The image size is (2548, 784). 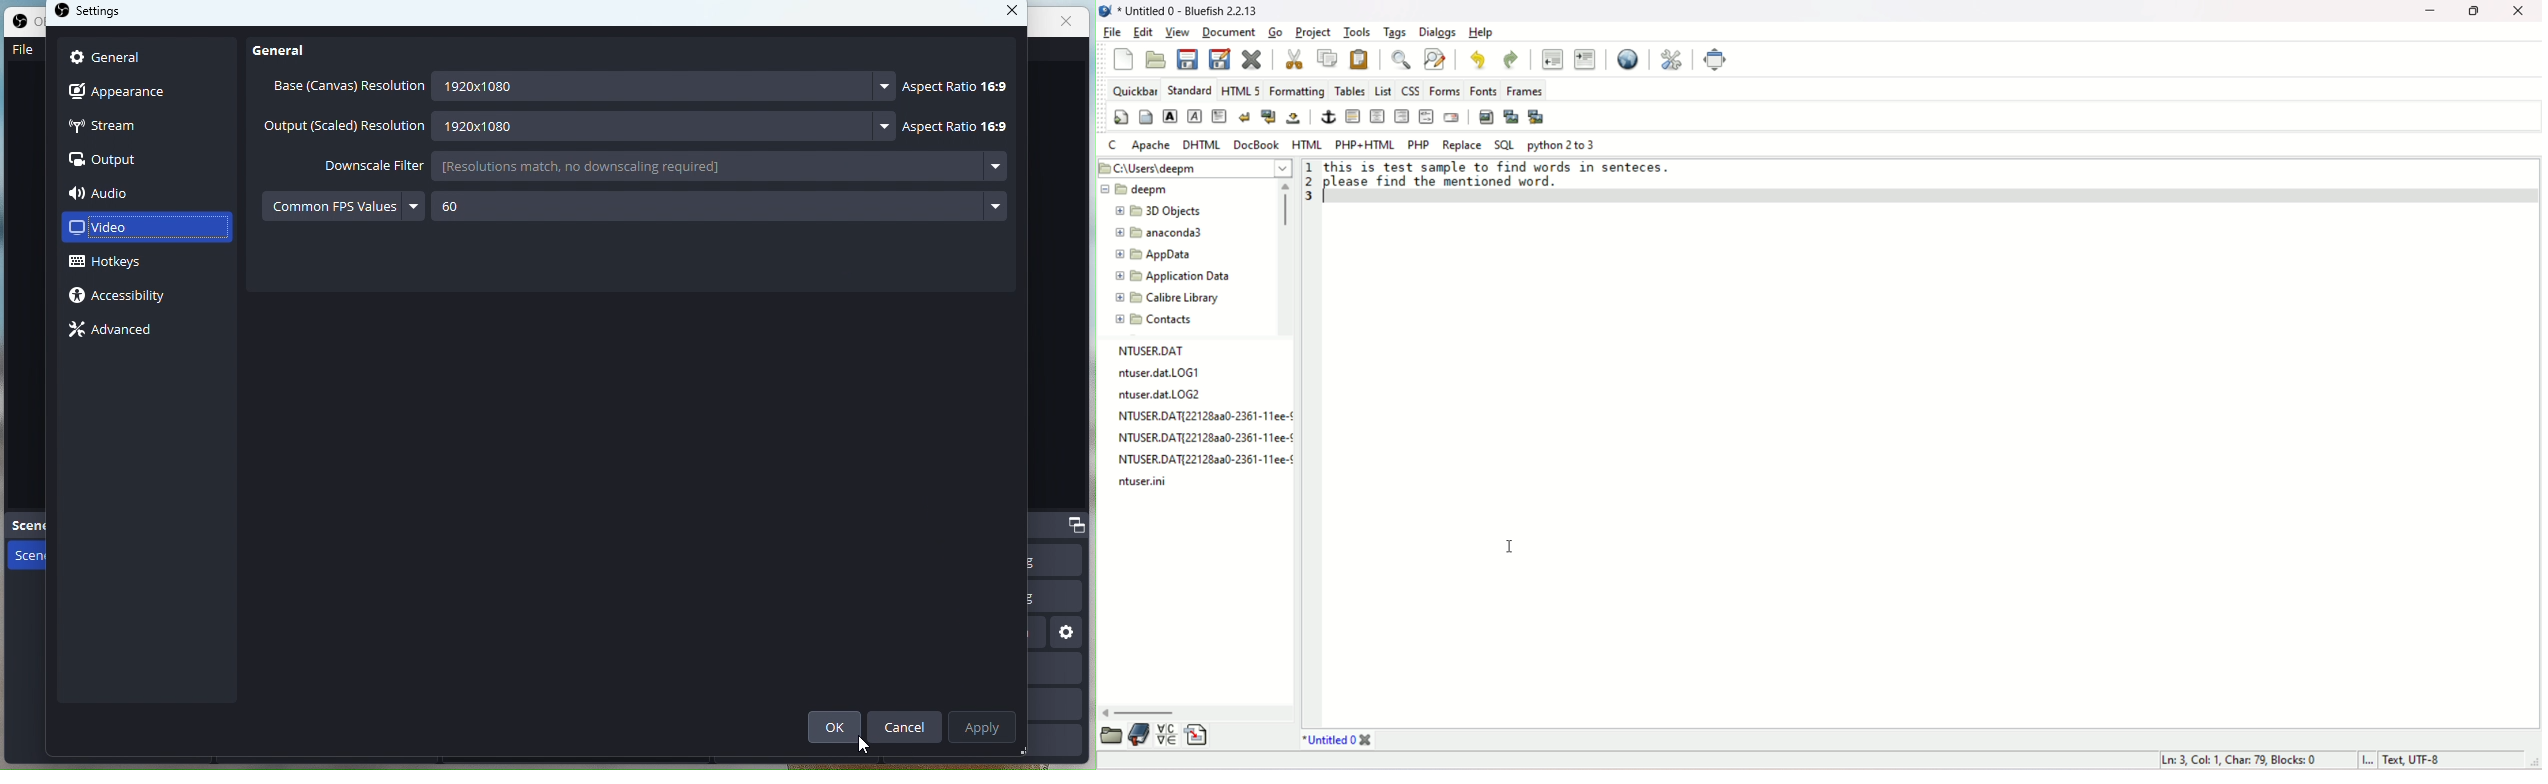 I want to click on file, so click(x=1110, y=32).